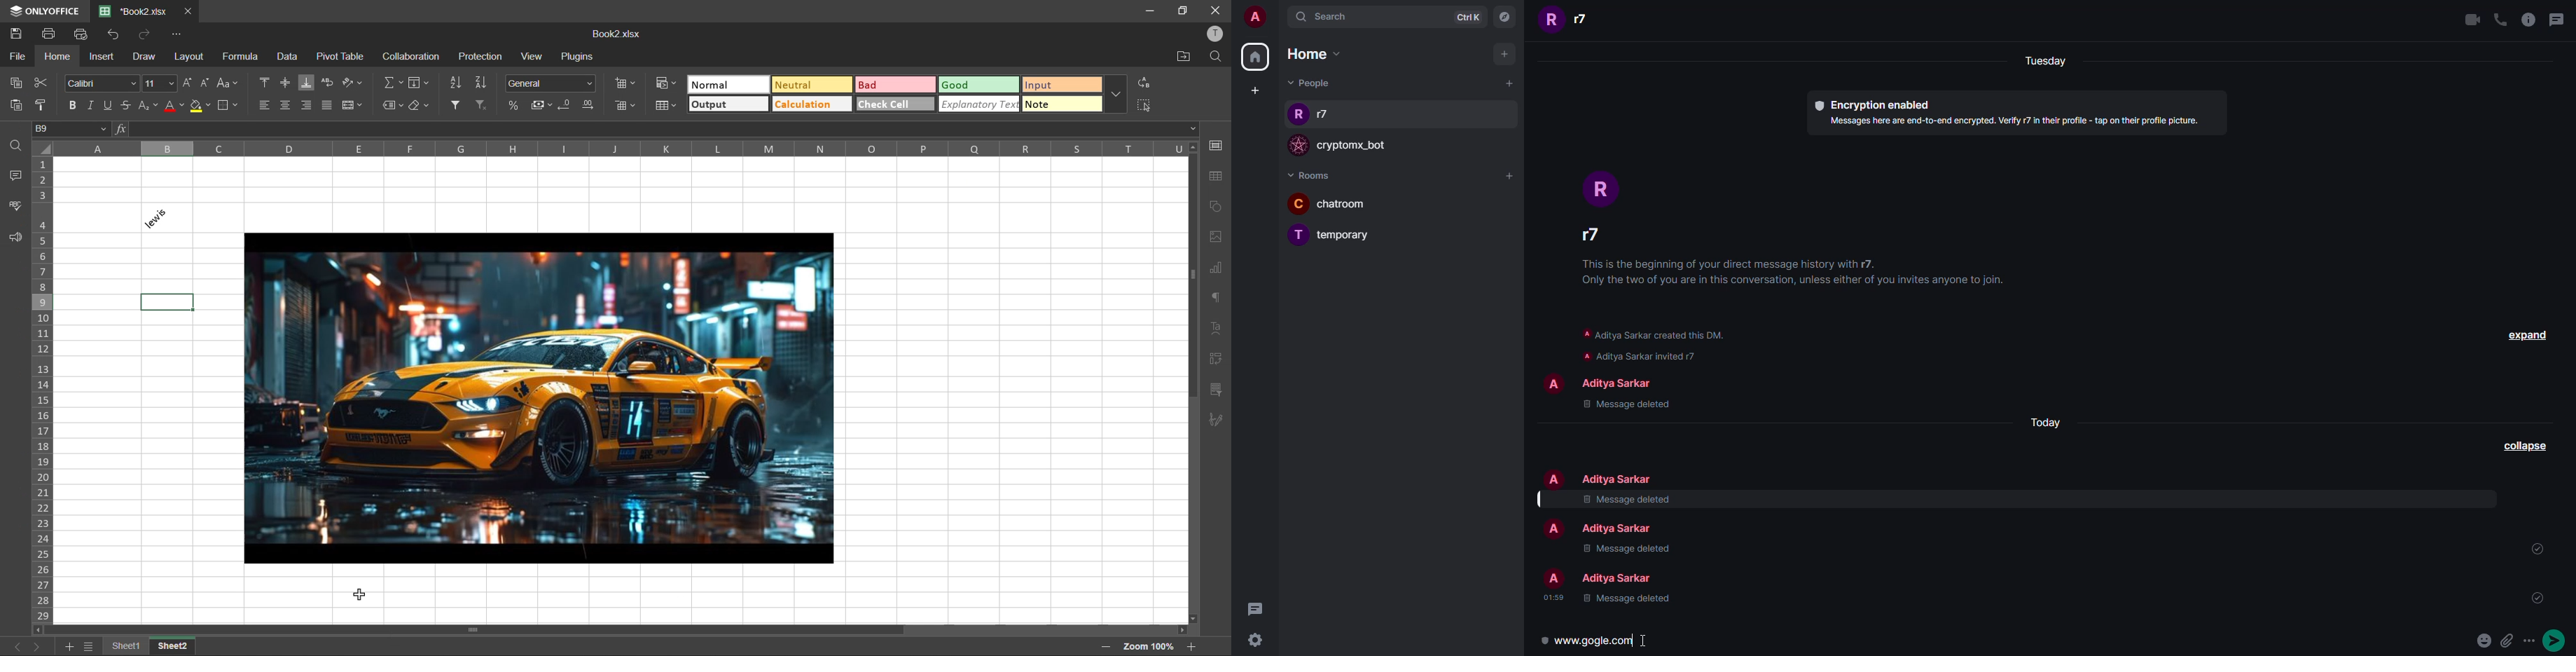 This screenshot has width=2576, height=672. Describe the element at coordinates (1299, 146) in the screenshot. I see `profile` at that location.